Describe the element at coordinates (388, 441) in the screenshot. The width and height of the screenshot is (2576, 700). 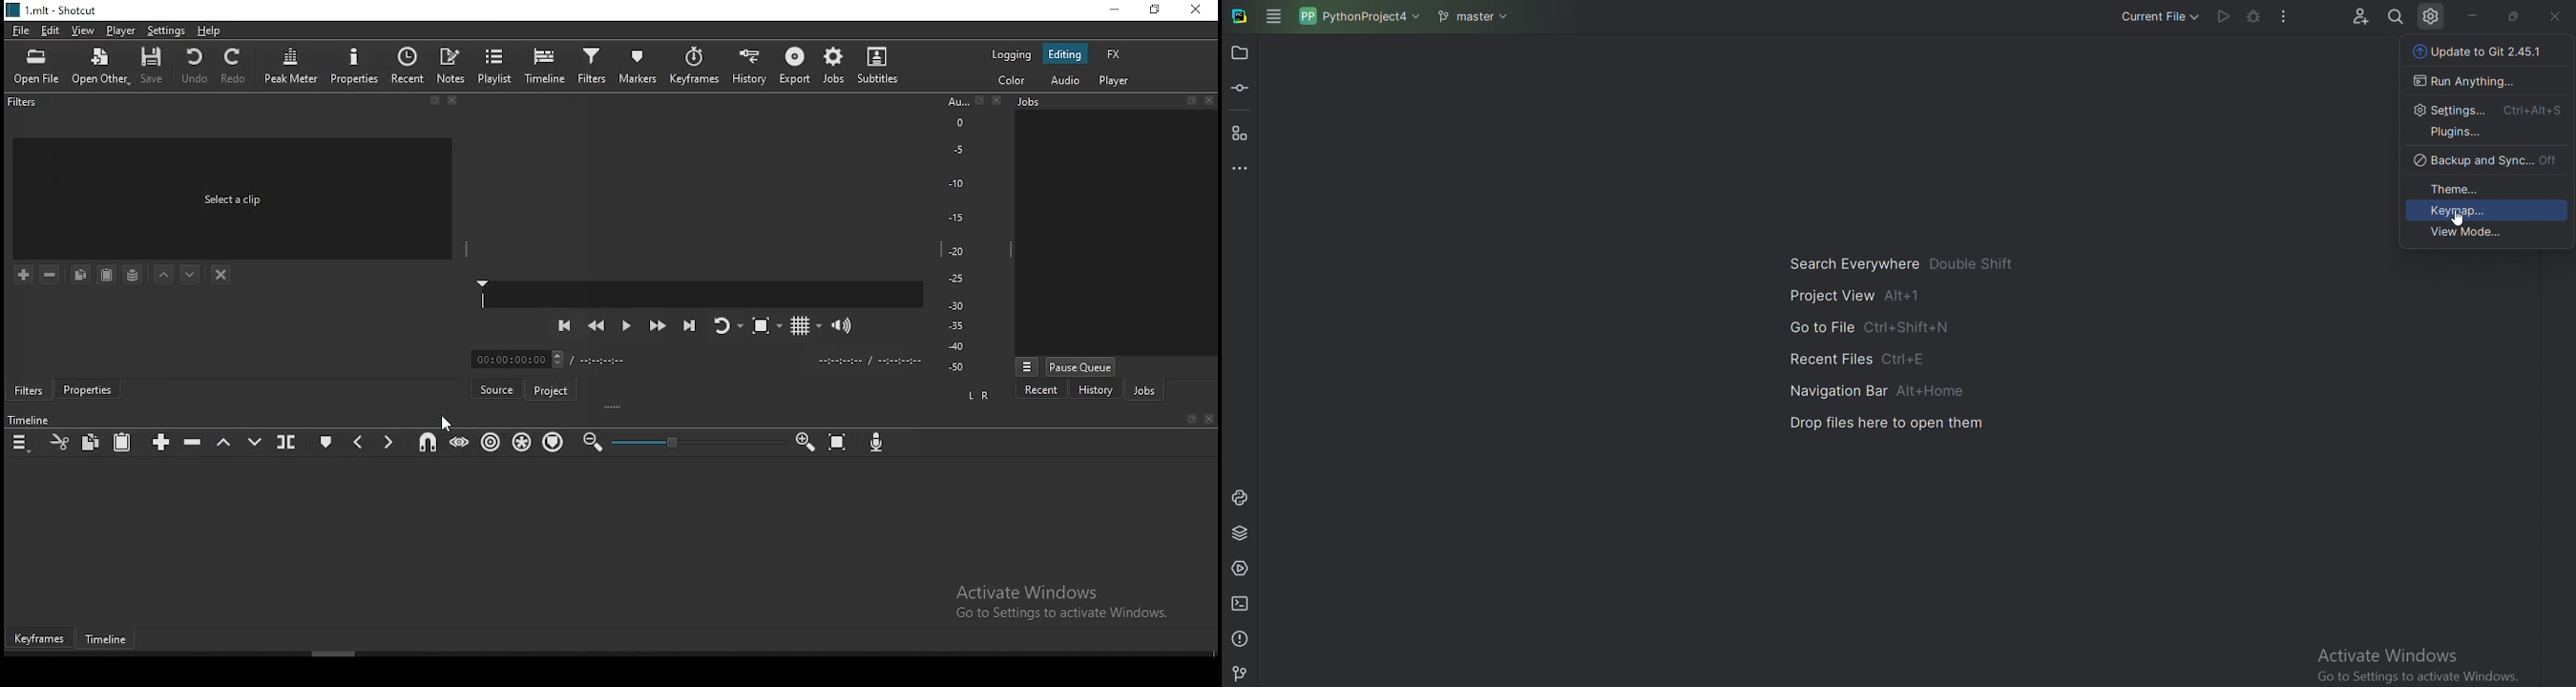
I see `next marker` at that location.